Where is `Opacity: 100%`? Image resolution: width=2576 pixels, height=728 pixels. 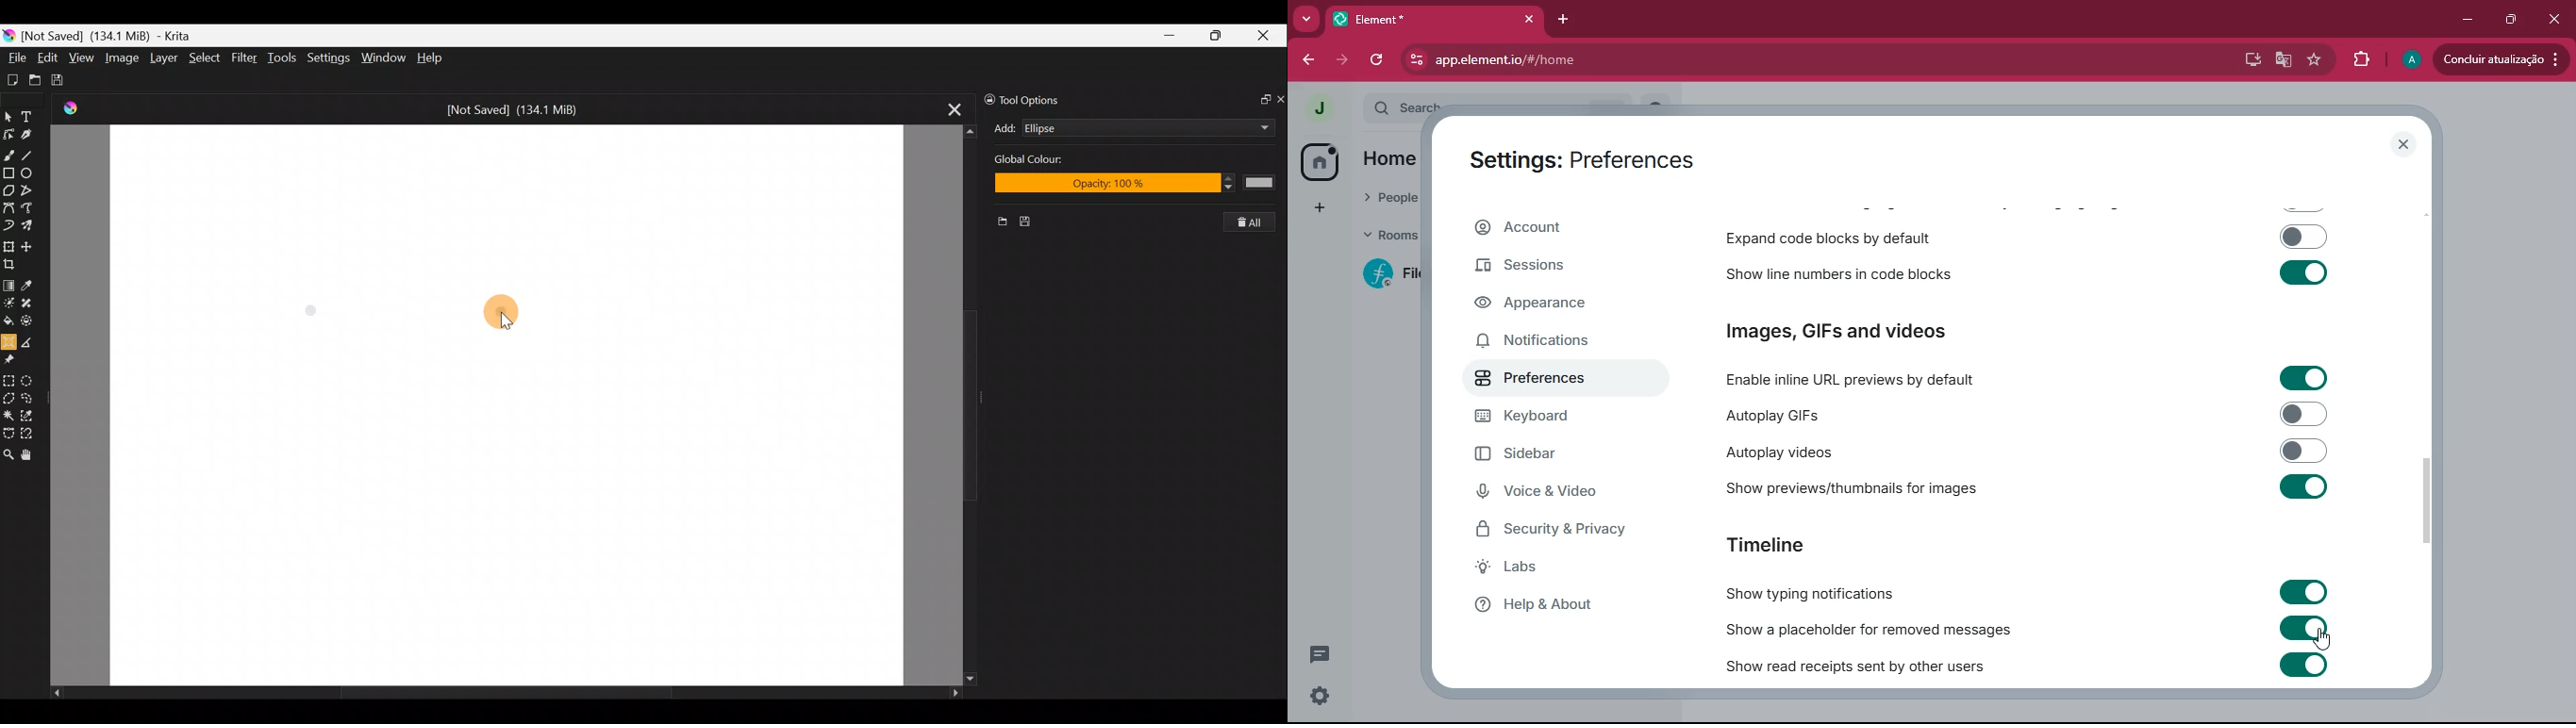
Opacity: 100% is located at coordinates (1136, 185).